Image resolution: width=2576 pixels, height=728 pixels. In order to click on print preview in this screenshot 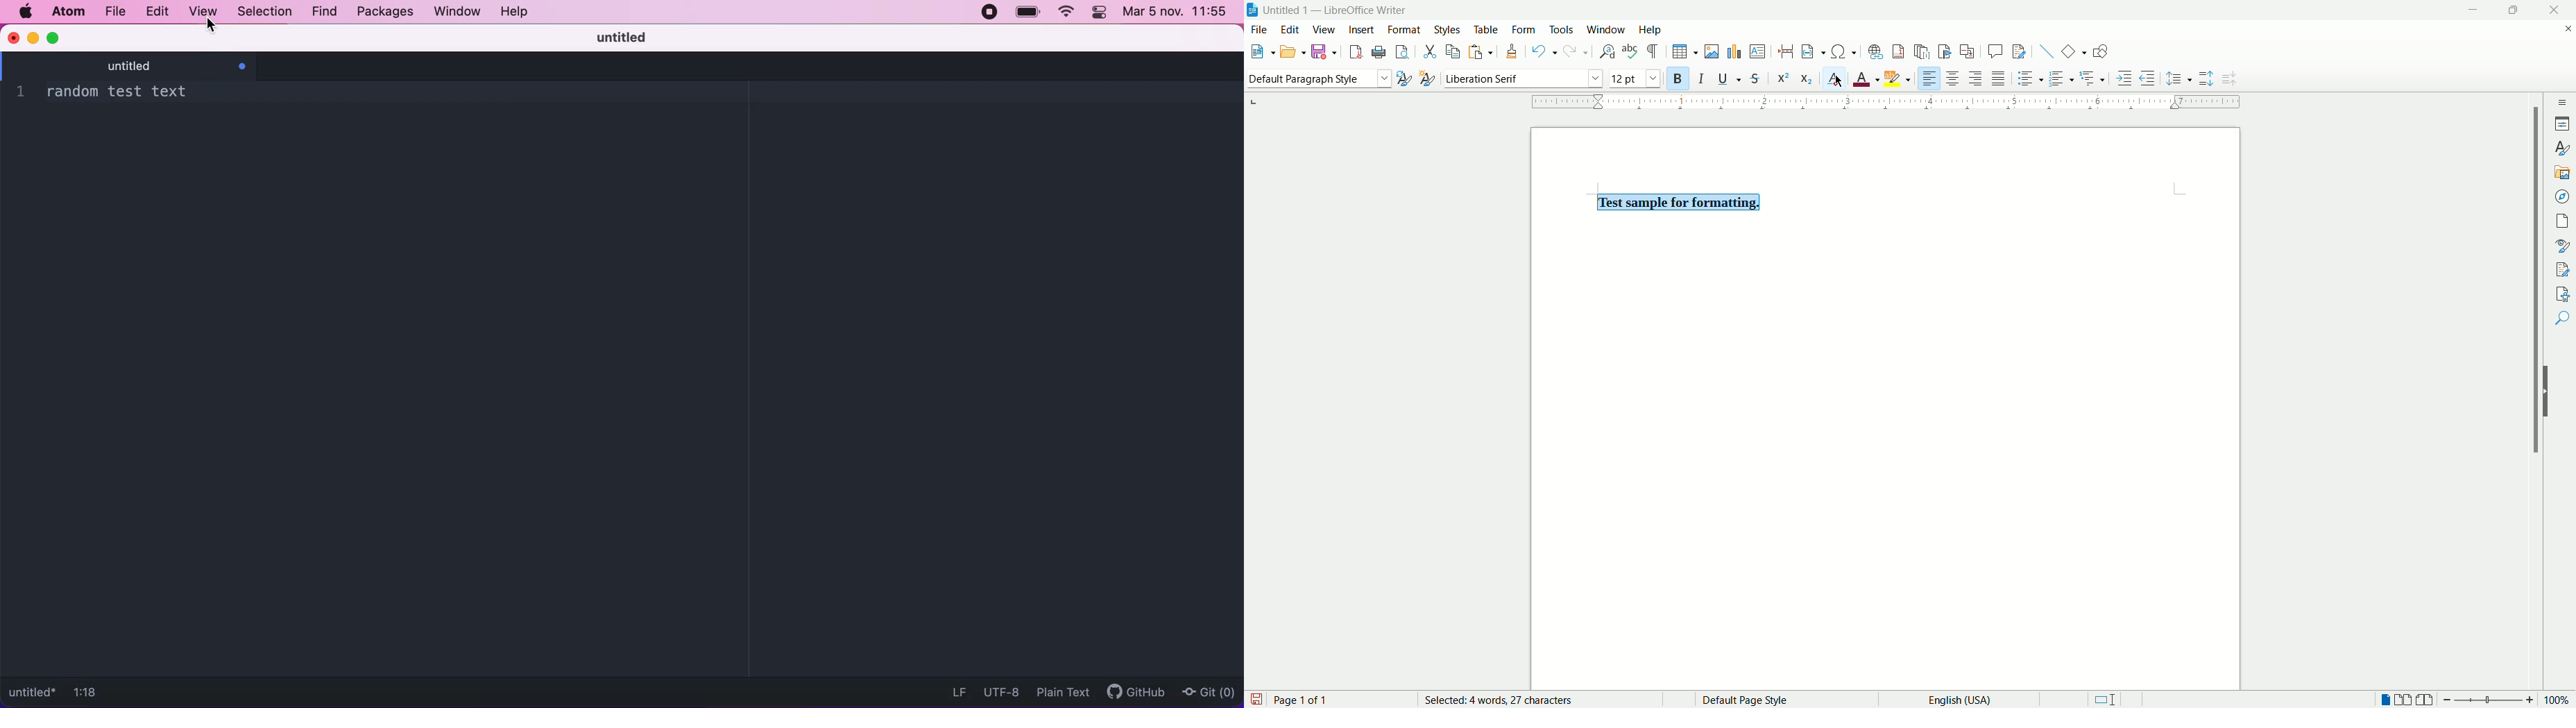, I will do `click(1403, 51)`.